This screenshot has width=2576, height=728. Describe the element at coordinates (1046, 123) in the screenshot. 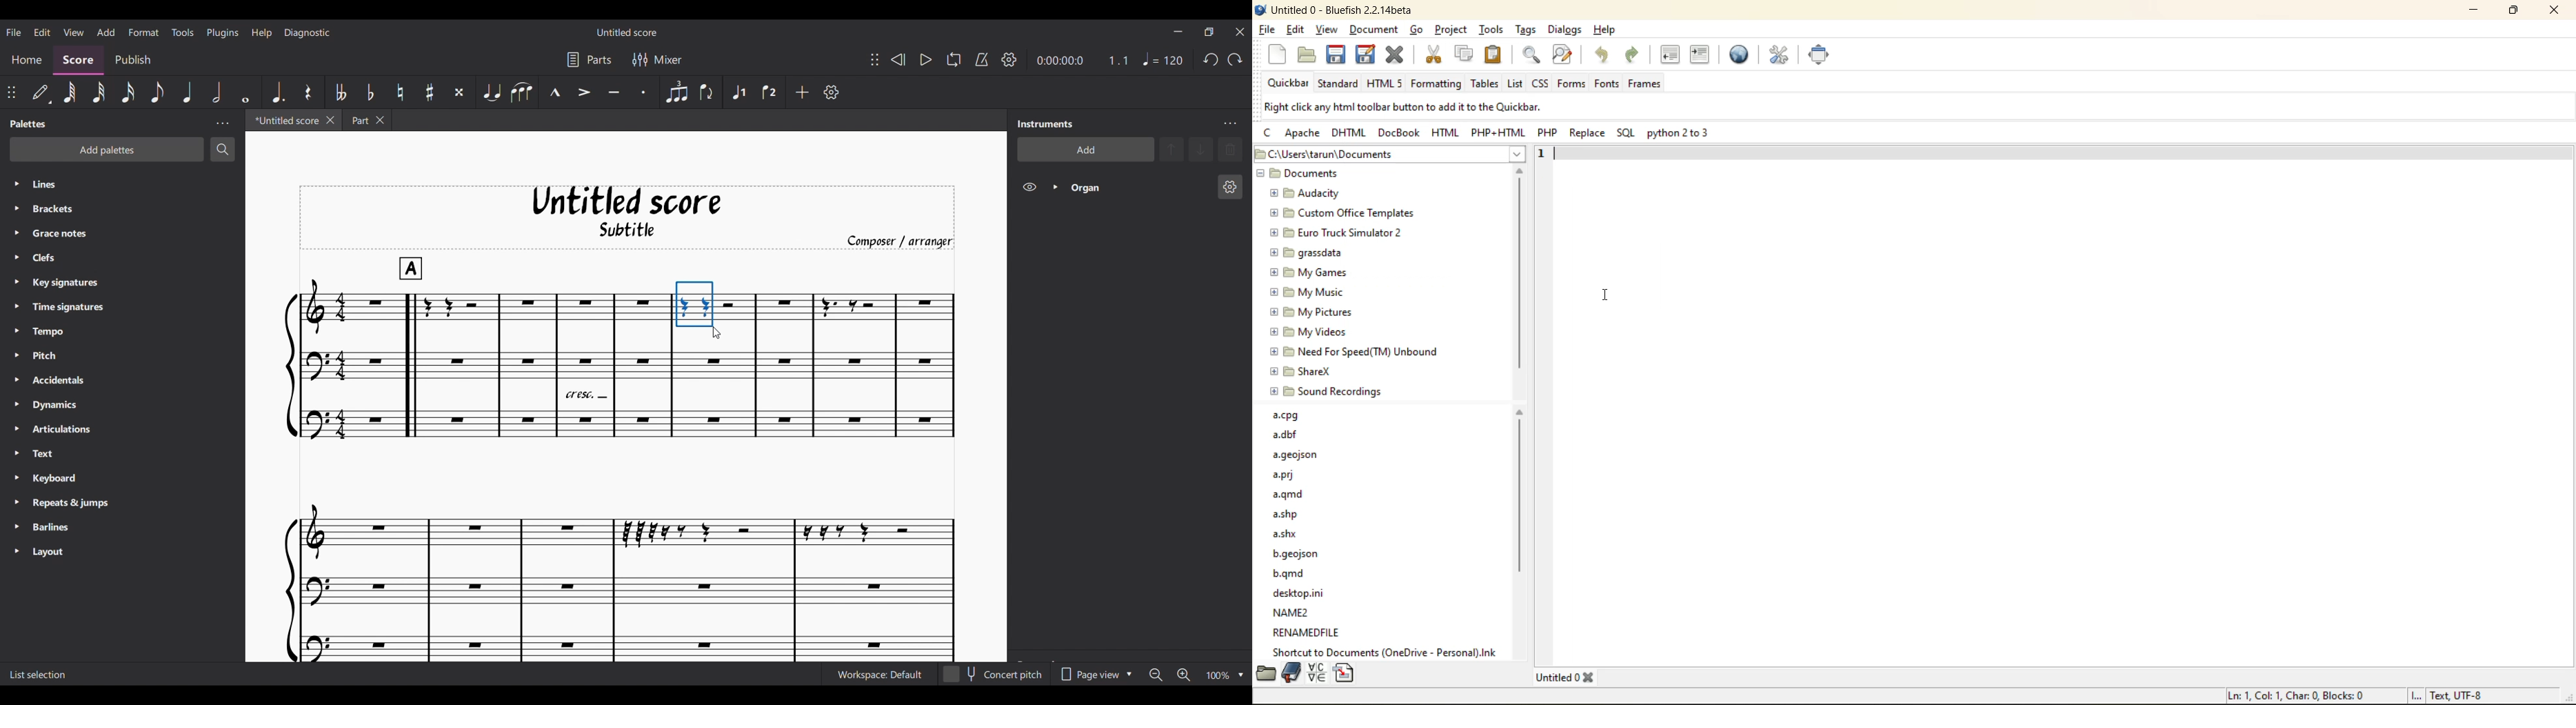

I see `Panel title` at that location.